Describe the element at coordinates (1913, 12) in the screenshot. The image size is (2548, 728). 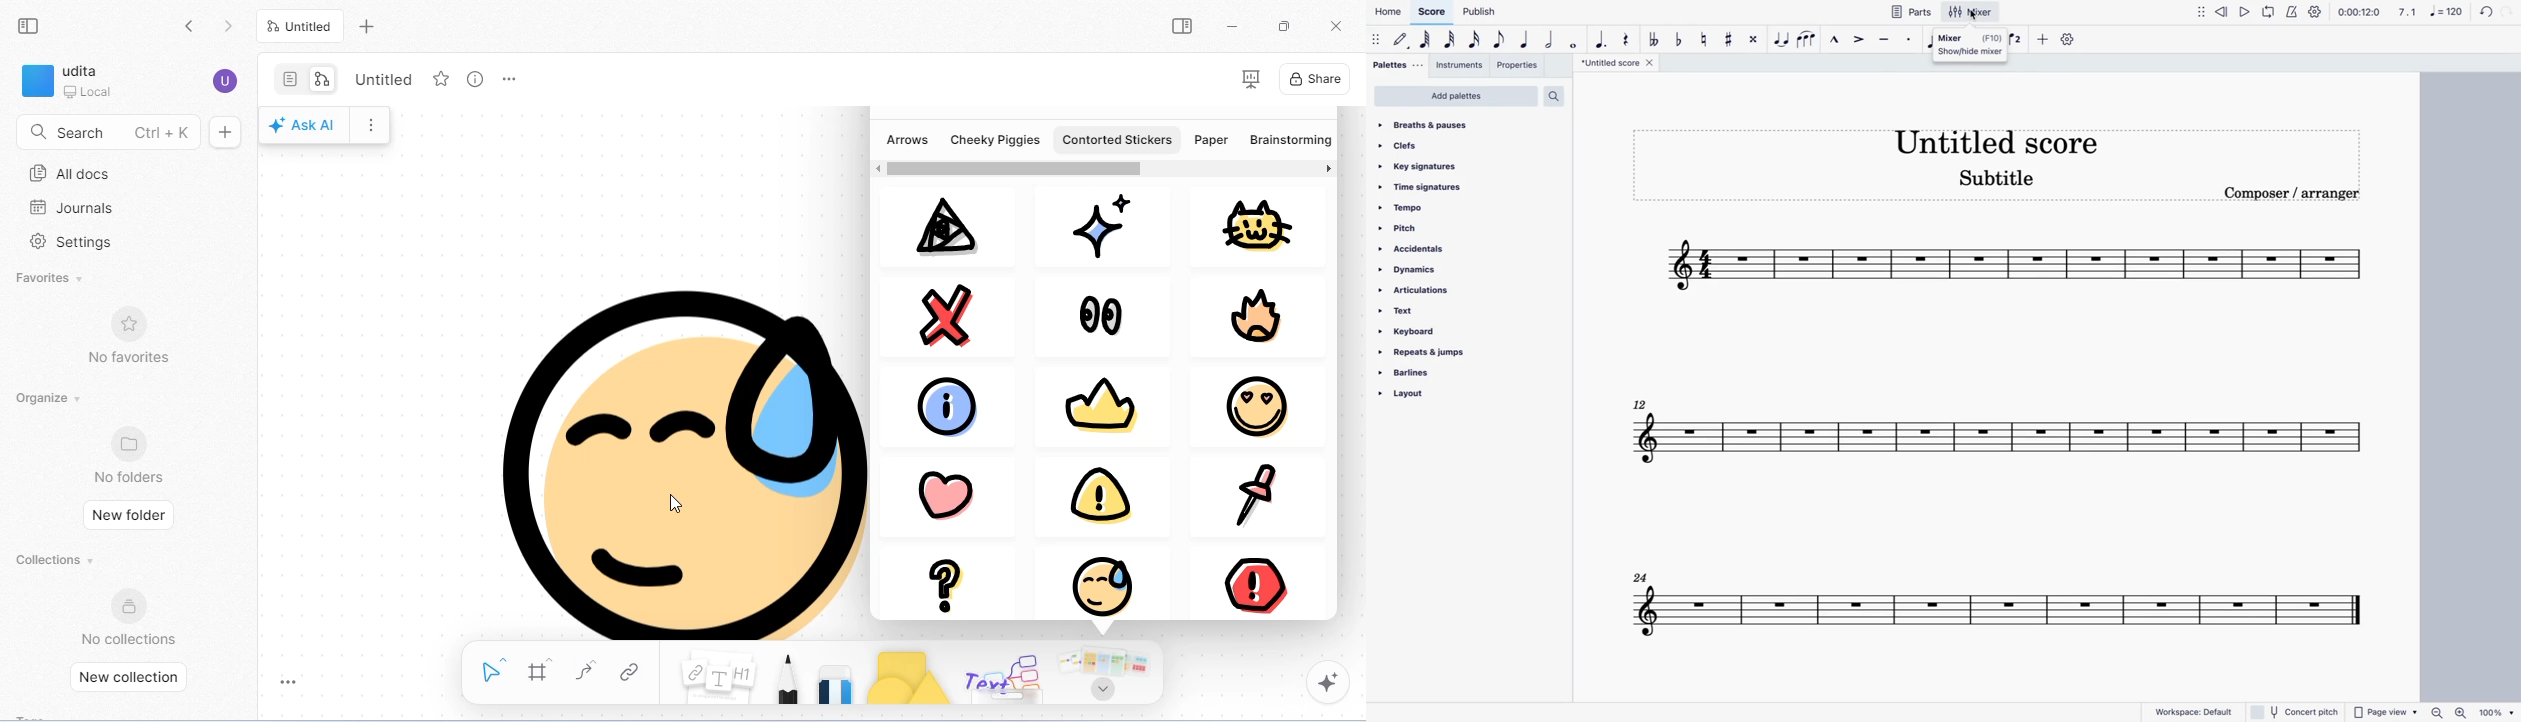
I see `parts` at that location.